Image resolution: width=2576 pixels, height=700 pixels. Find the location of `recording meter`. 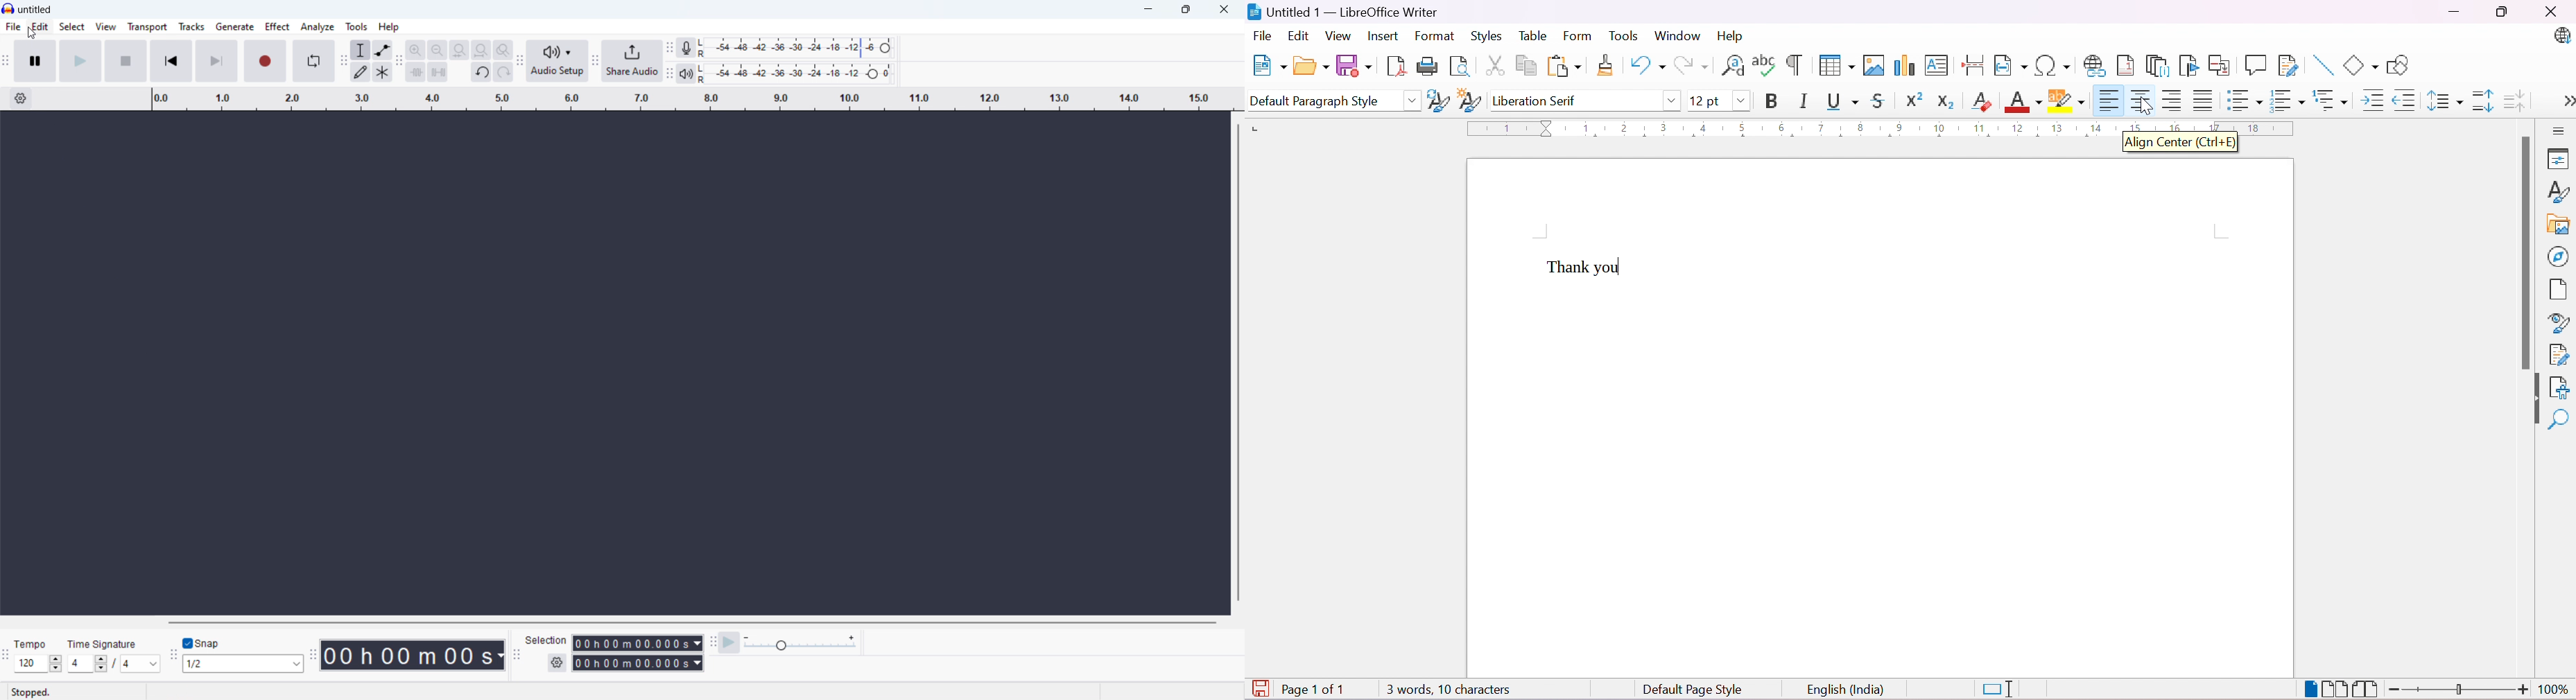

recording meter is located at coordinates (687, 48).